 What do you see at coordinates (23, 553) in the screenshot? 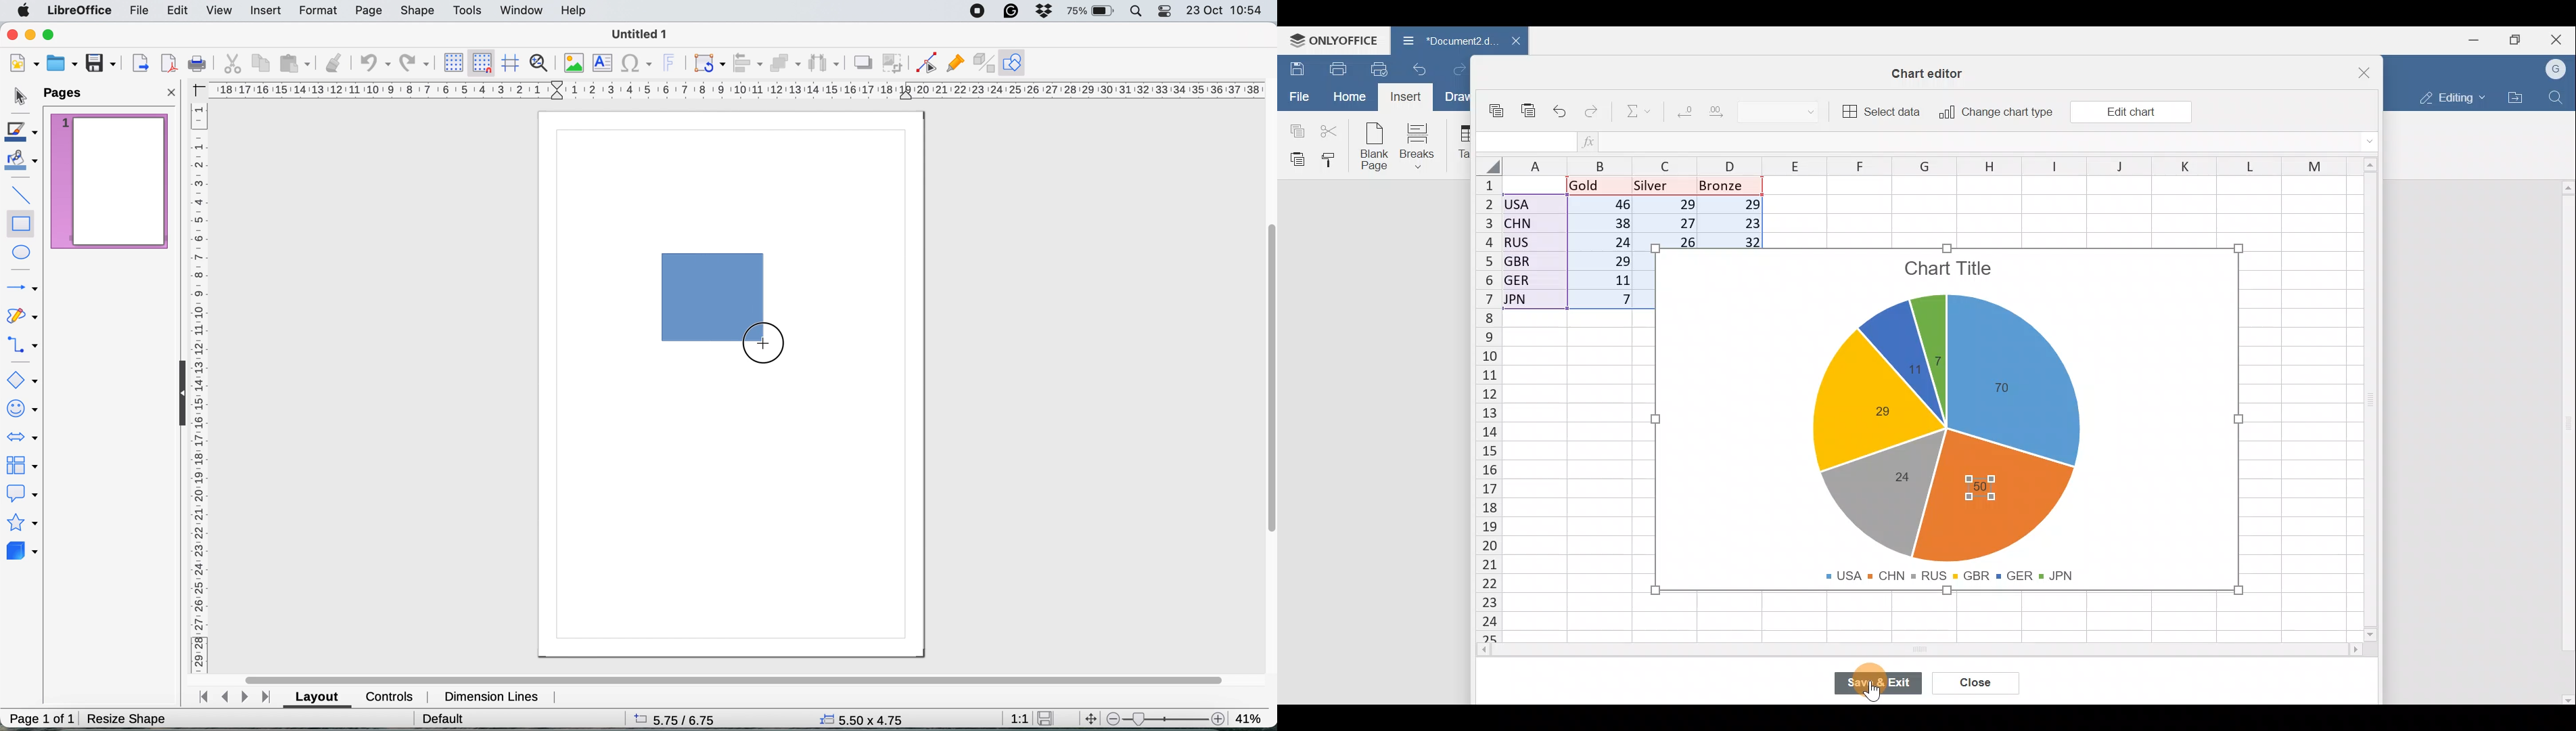
I see `3d objects` at bounding box center [23, 553].